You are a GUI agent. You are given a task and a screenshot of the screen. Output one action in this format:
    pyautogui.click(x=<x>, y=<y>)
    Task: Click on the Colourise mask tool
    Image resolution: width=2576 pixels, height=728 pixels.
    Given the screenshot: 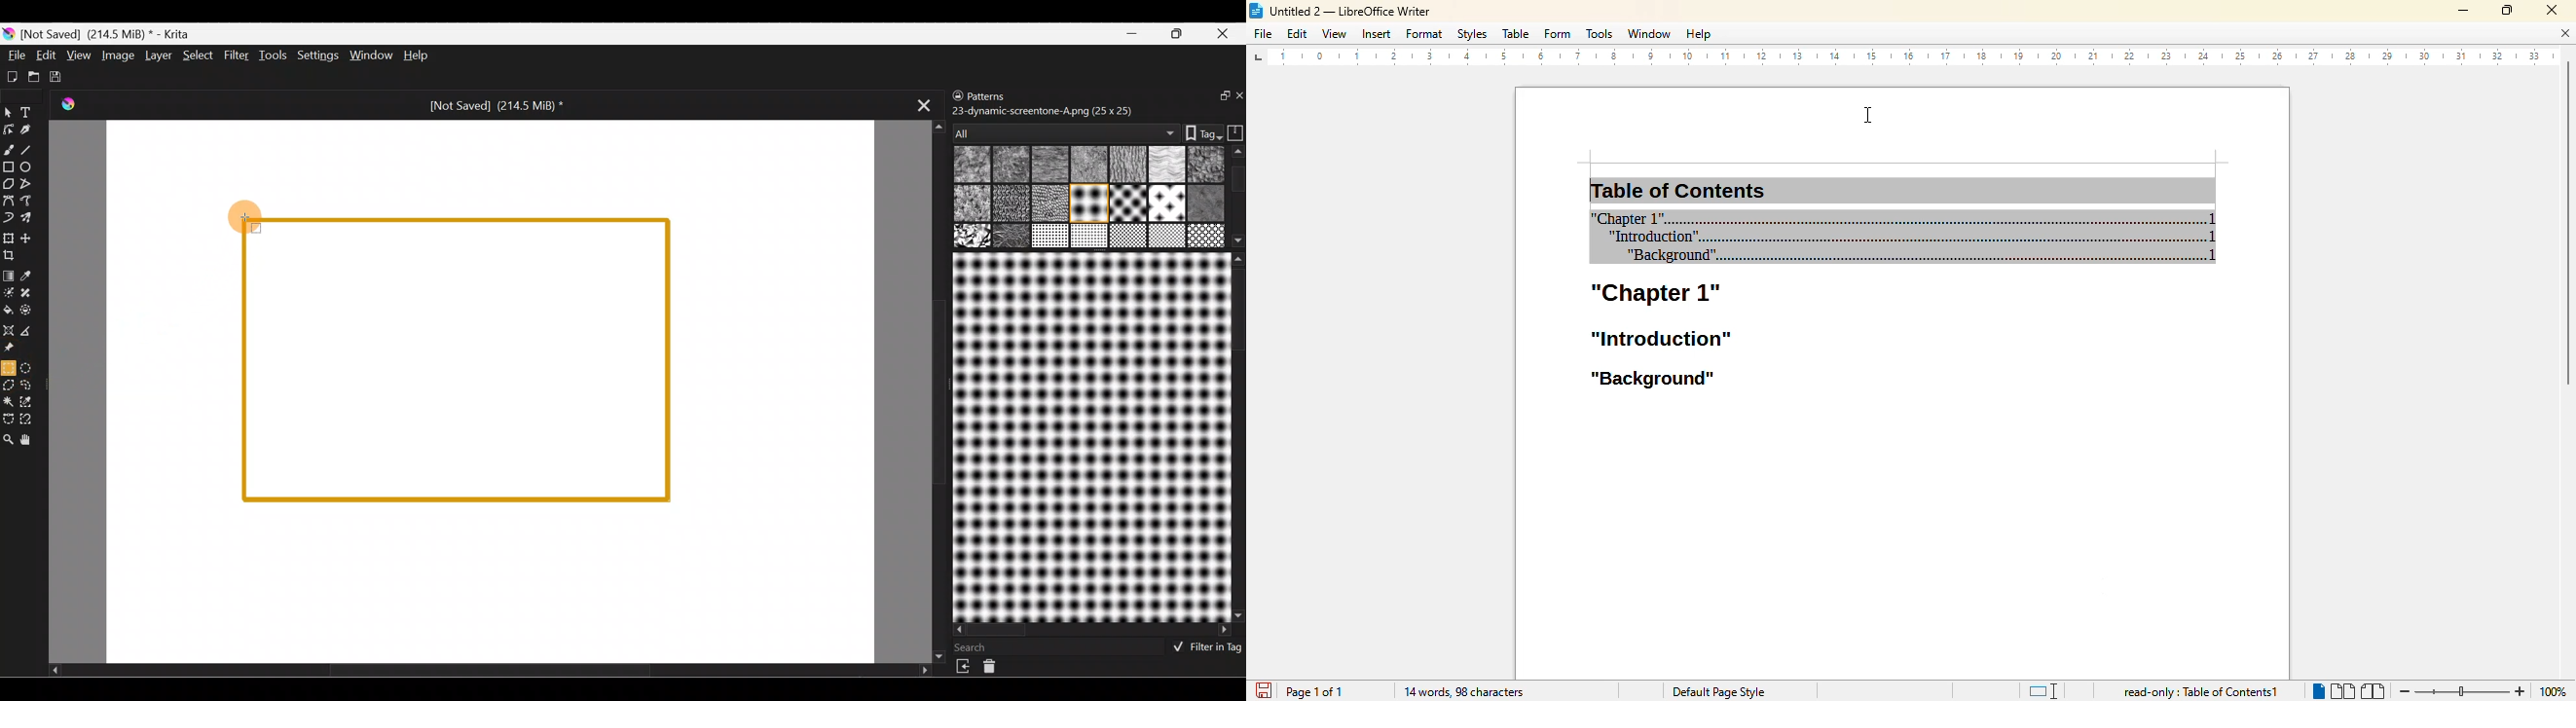 What is the action you would take?
    pyautogui.click(x=8, y=292)
    